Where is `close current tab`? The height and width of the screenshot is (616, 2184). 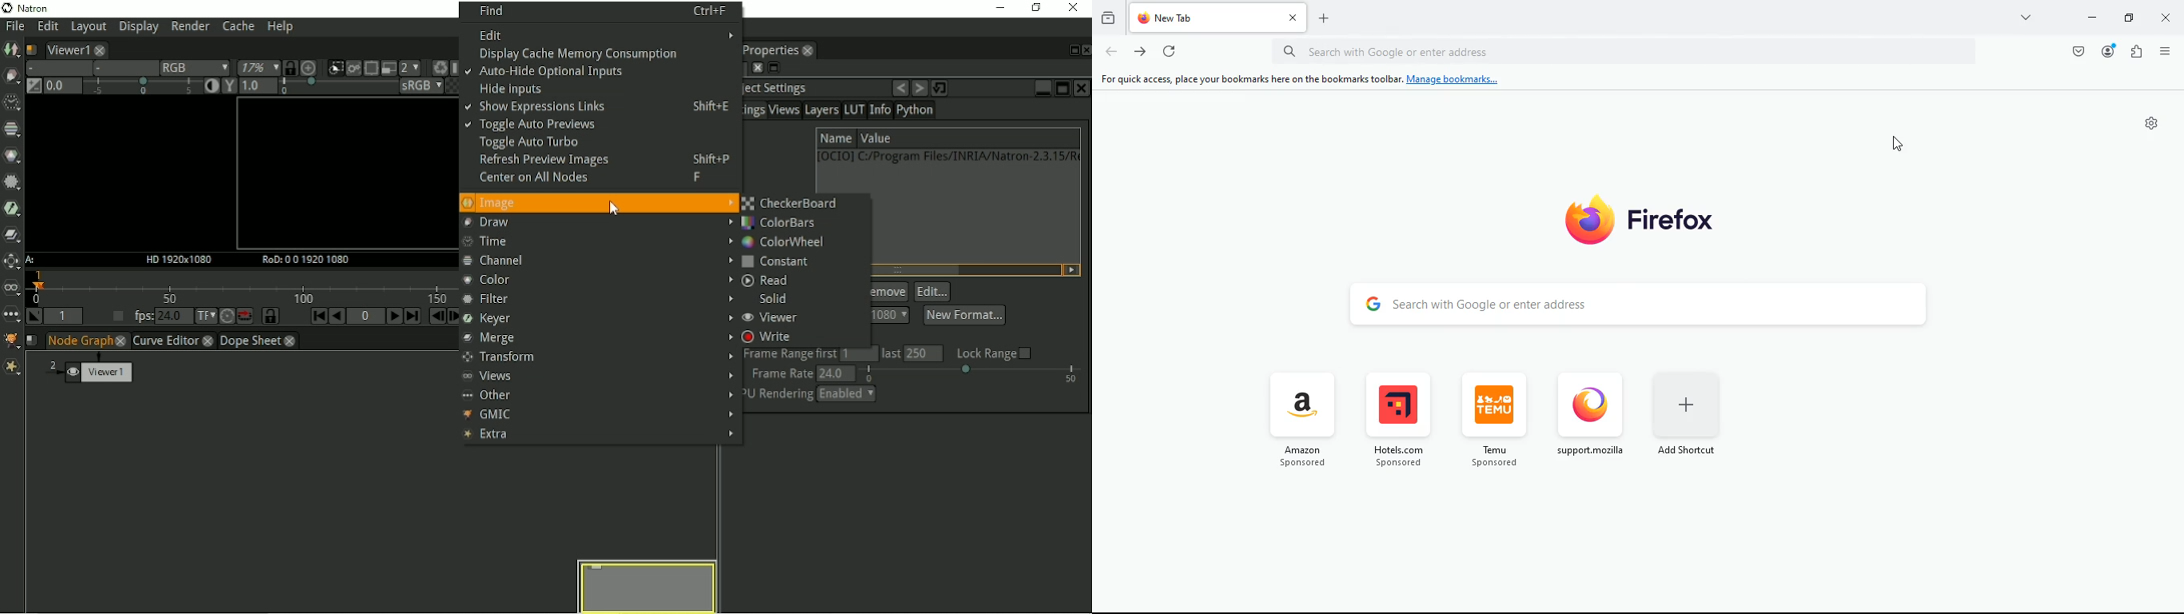
close current tab is located at coordinates (1292, 18).